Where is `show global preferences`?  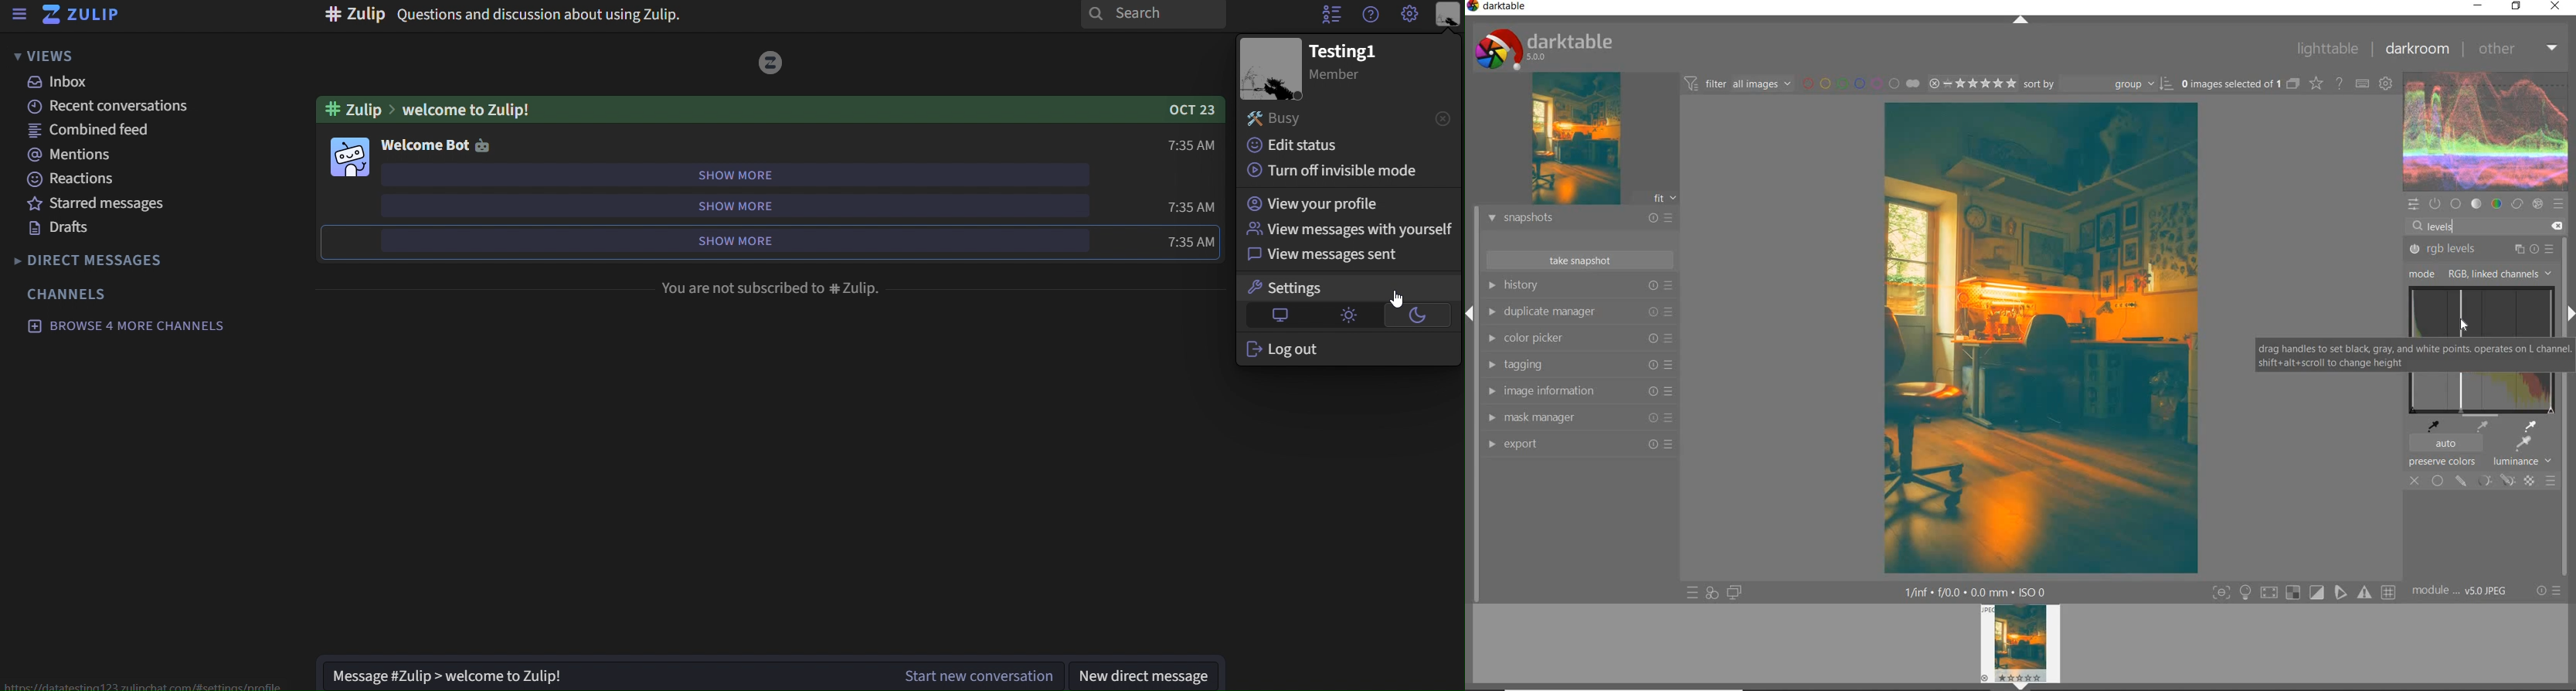
show global preferences is located at coordinates (2387, 84).